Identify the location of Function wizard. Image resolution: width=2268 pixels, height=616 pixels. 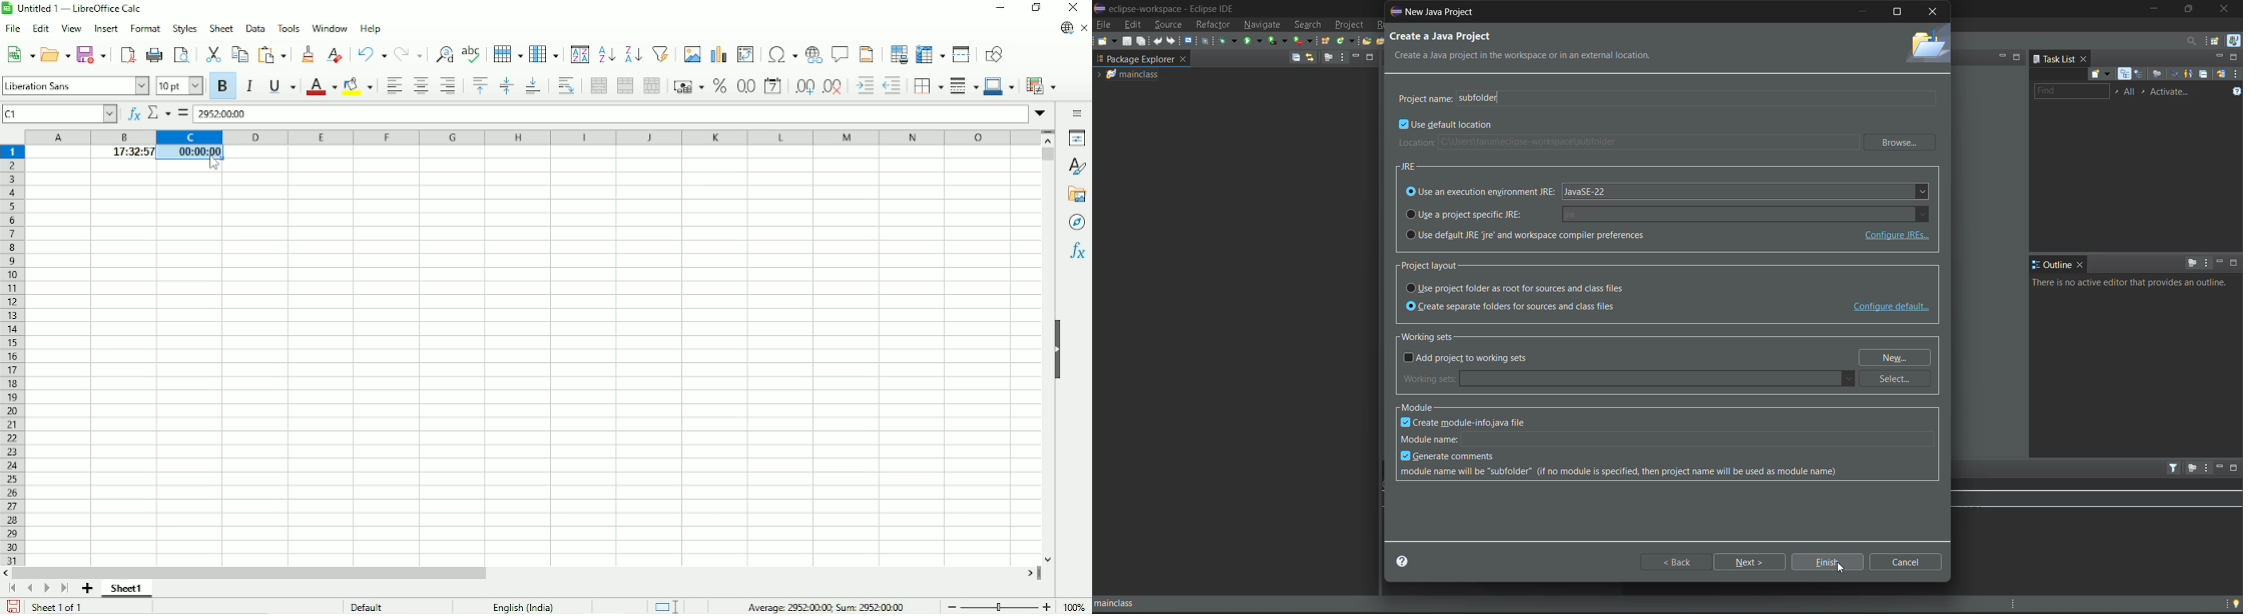
(130, 113).